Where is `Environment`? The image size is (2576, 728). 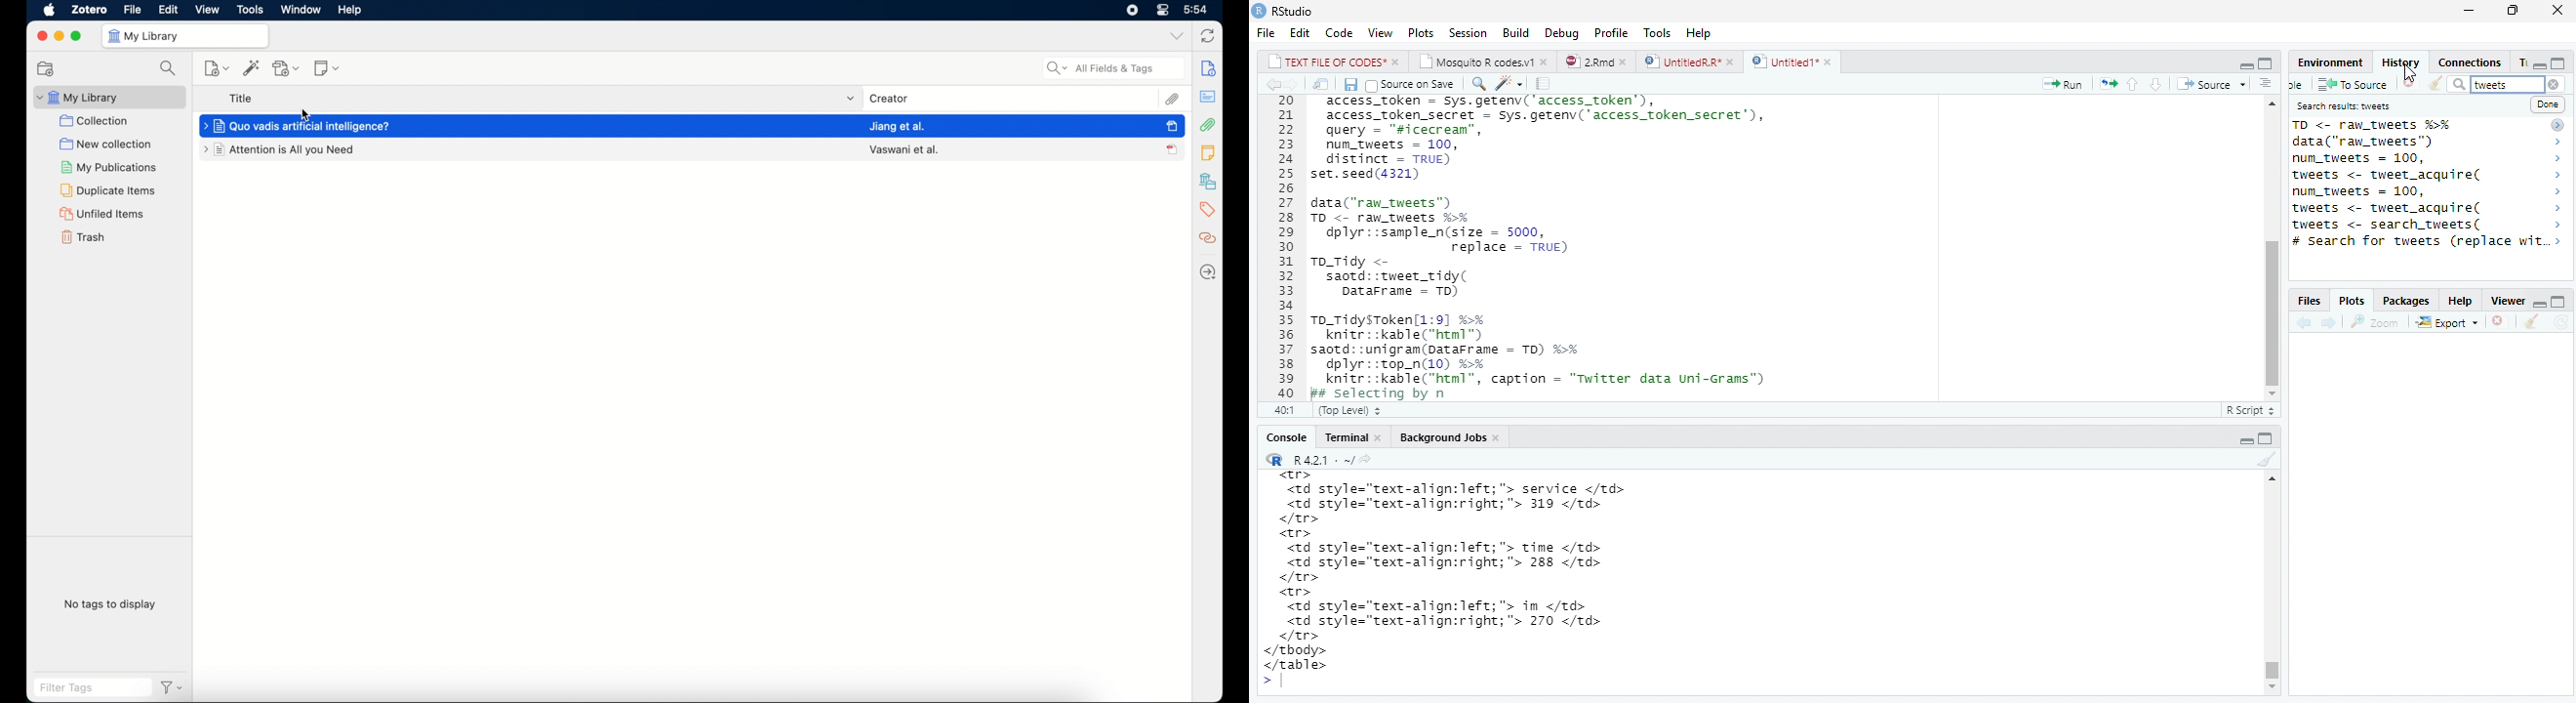 Environment is located at coordinates (2332, 62).